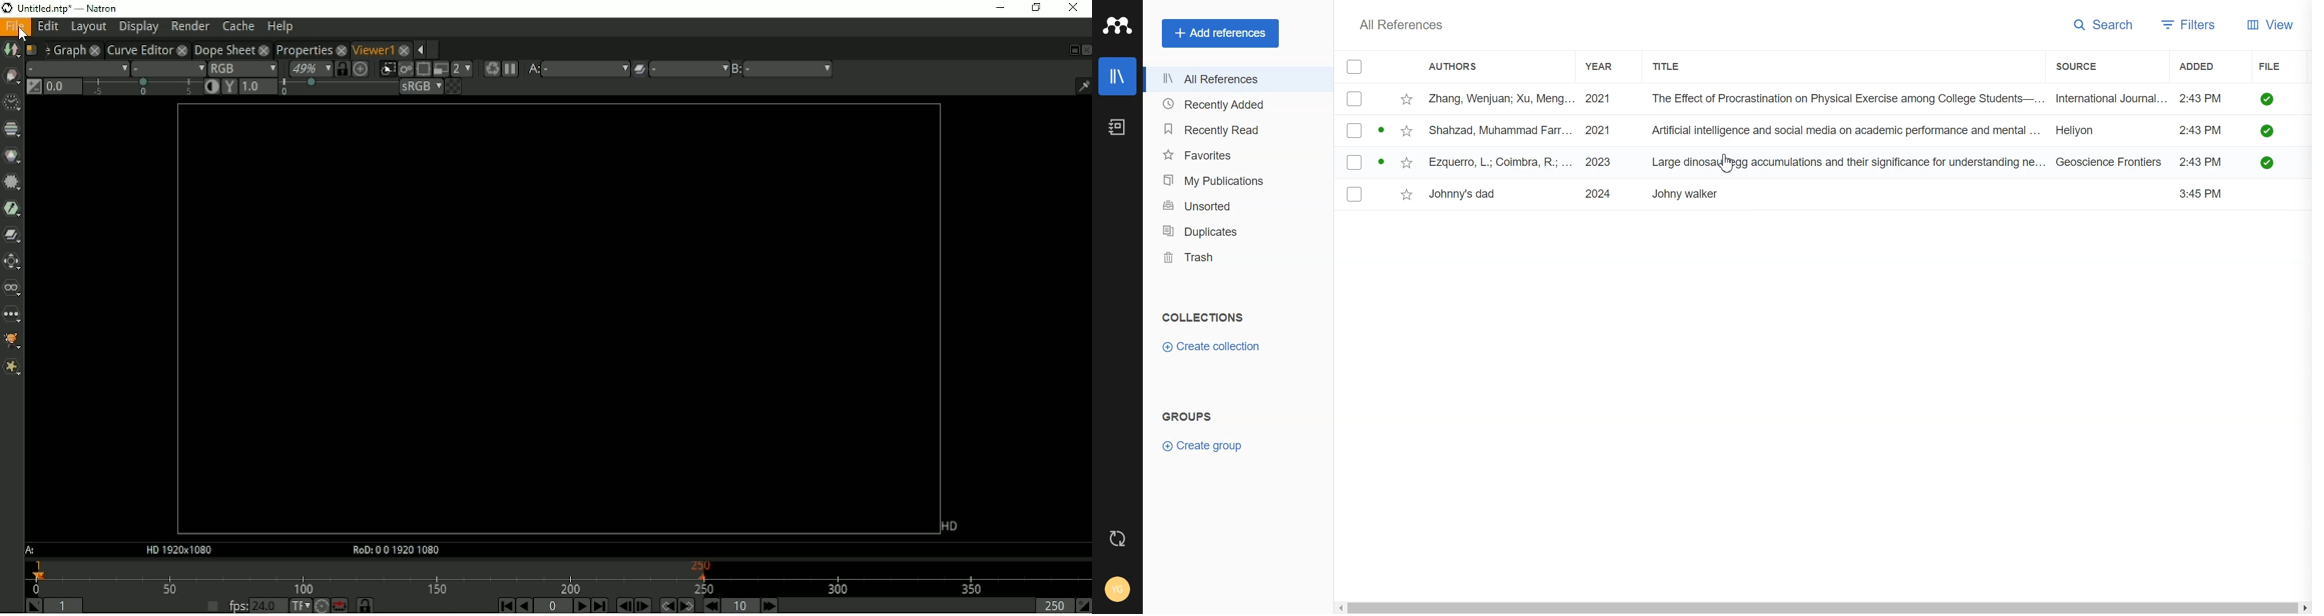 This screenshot has height=616, width=2324. What do you see at coordinates (1597, 162) in the screenshot?
I see `2023` at bounding box center [1597, 162].